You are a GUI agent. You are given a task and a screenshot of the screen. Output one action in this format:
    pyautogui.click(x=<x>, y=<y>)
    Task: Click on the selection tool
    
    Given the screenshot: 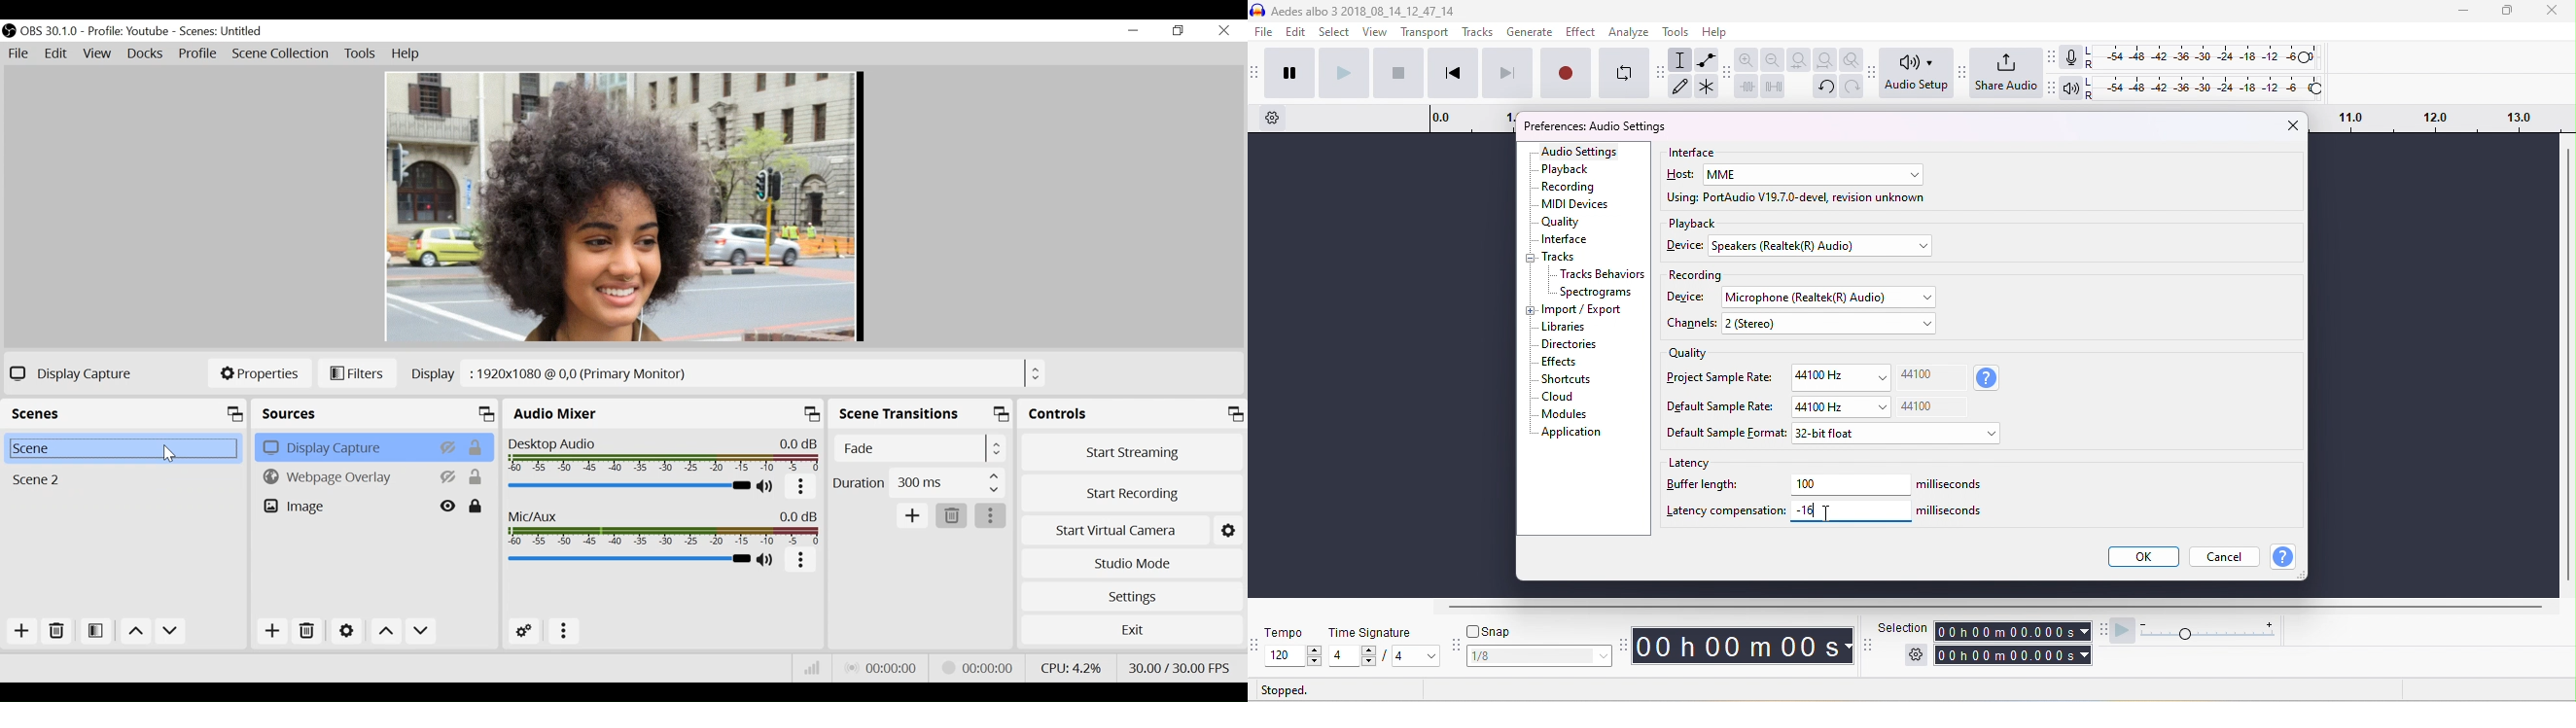 What is the action you would take?
    pyautogui.click(x=1681, y=59)
    